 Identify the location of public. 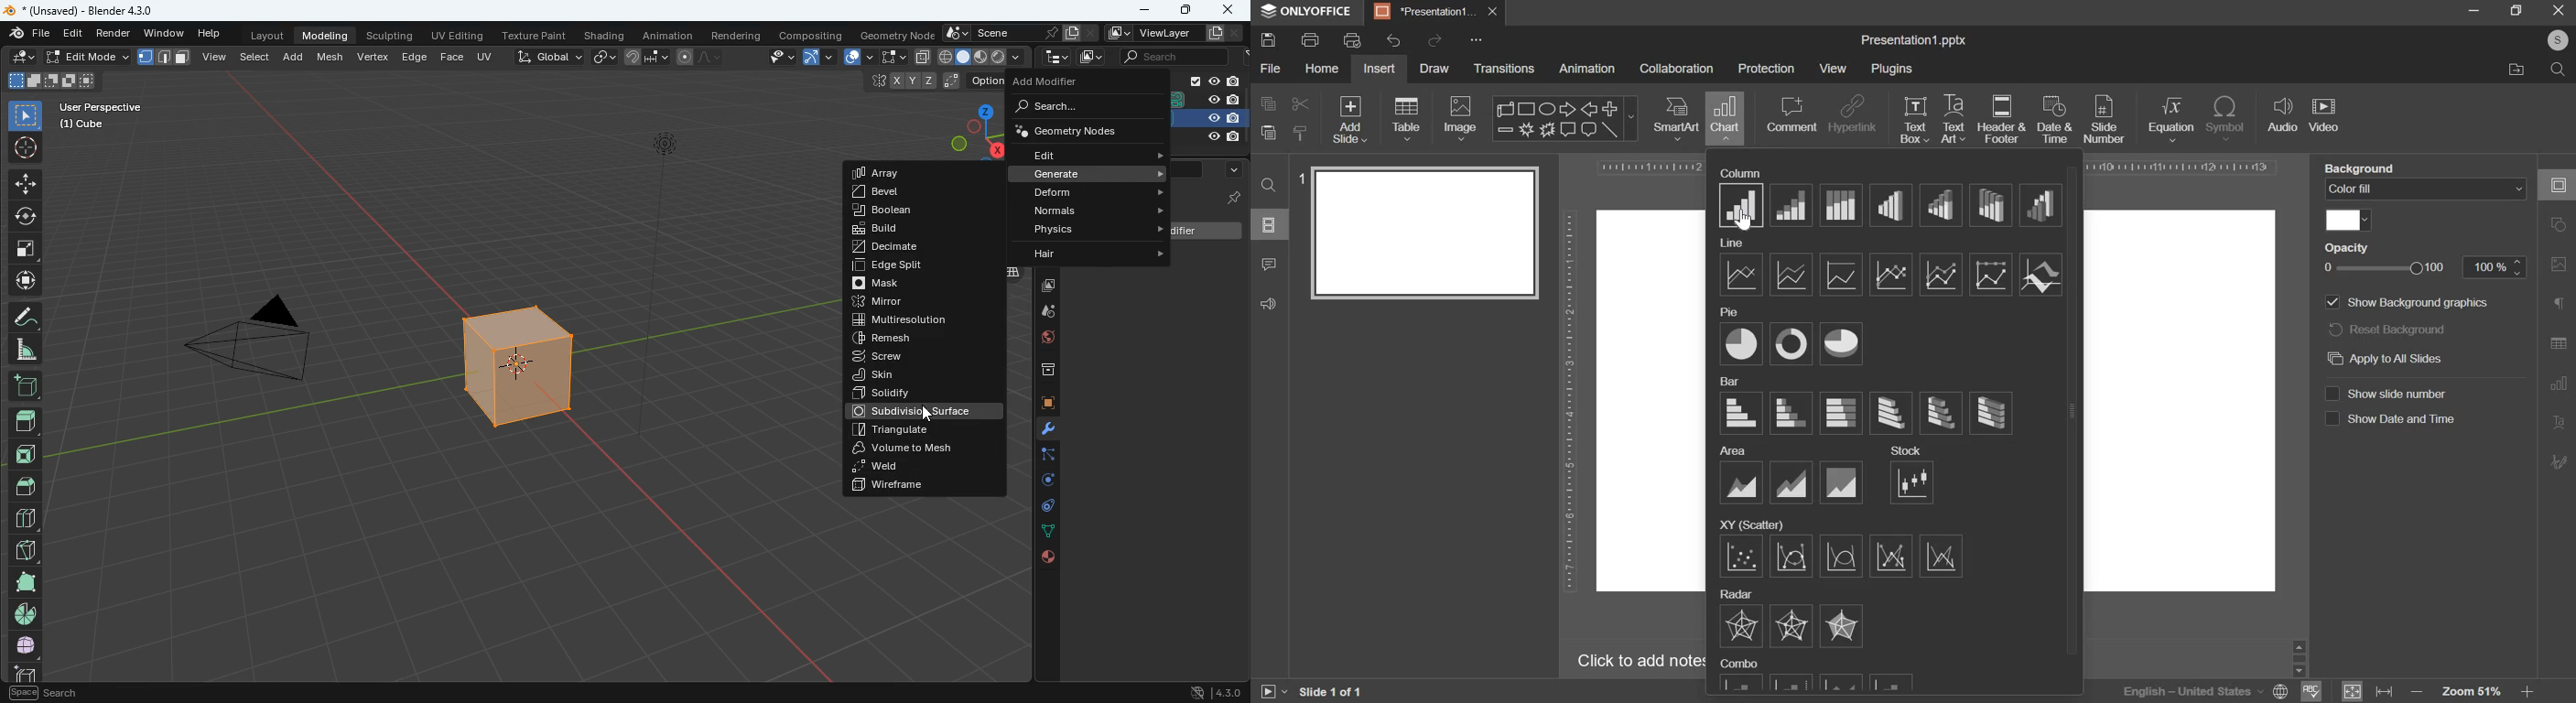
(1049, 559).